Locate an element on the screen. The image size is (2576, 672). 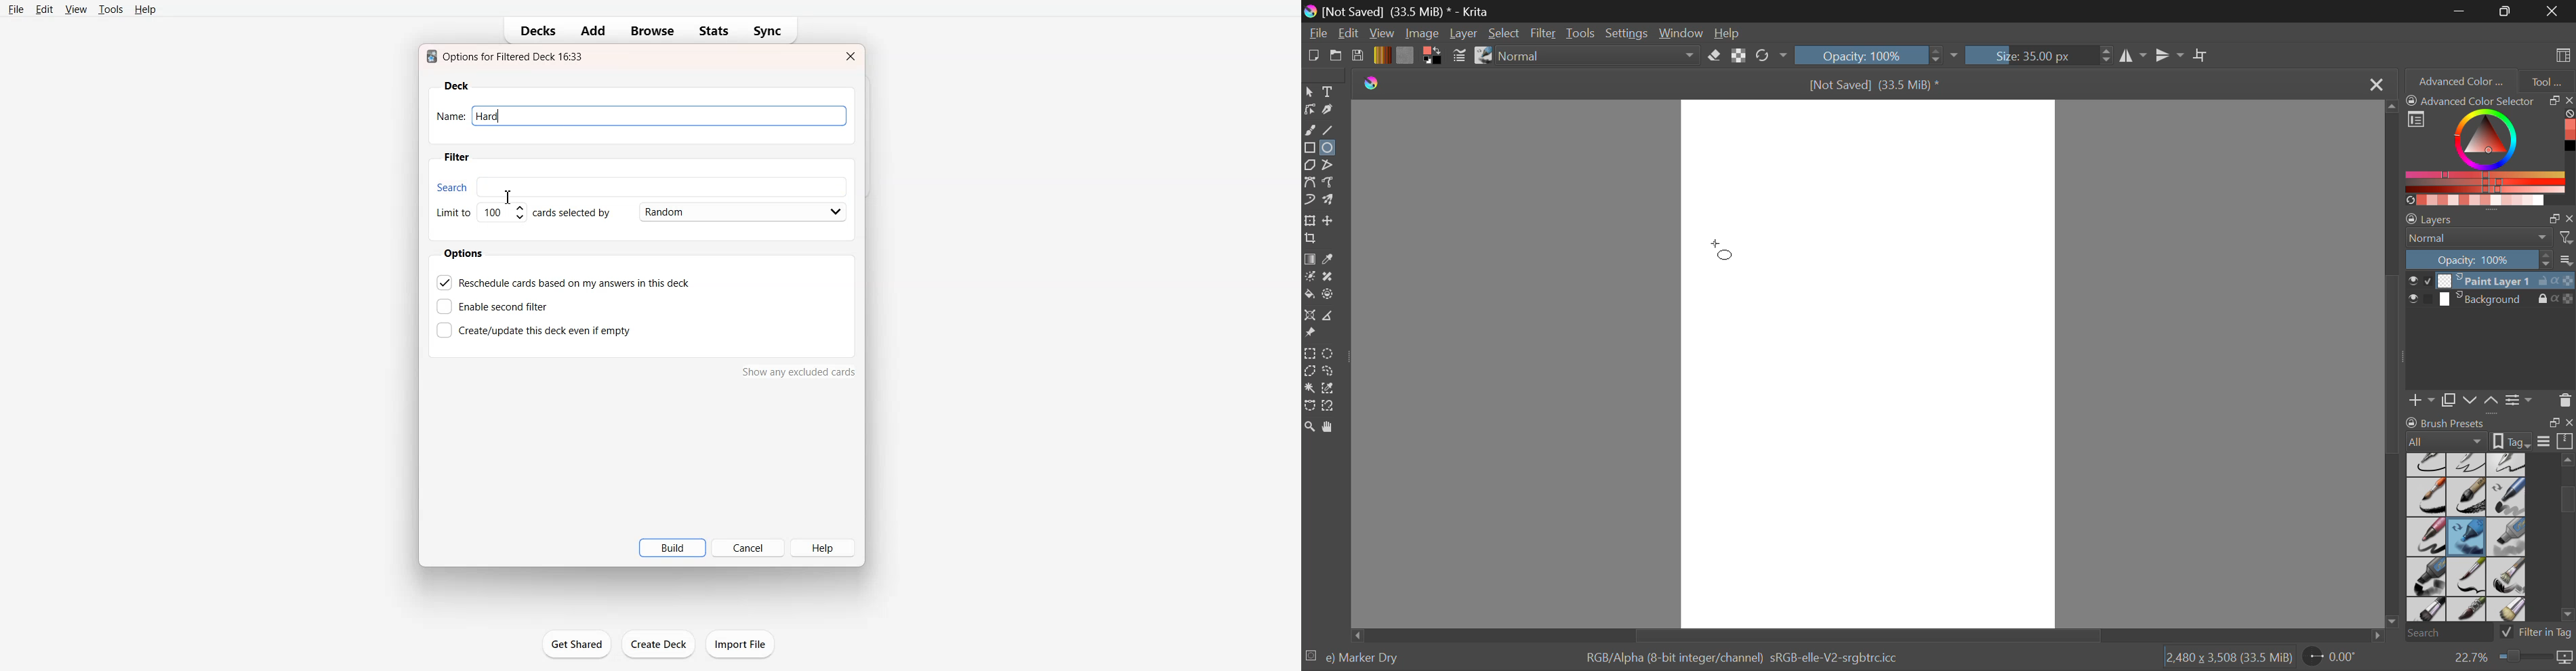
Blending Mode is located at coordinates (1601, 56).